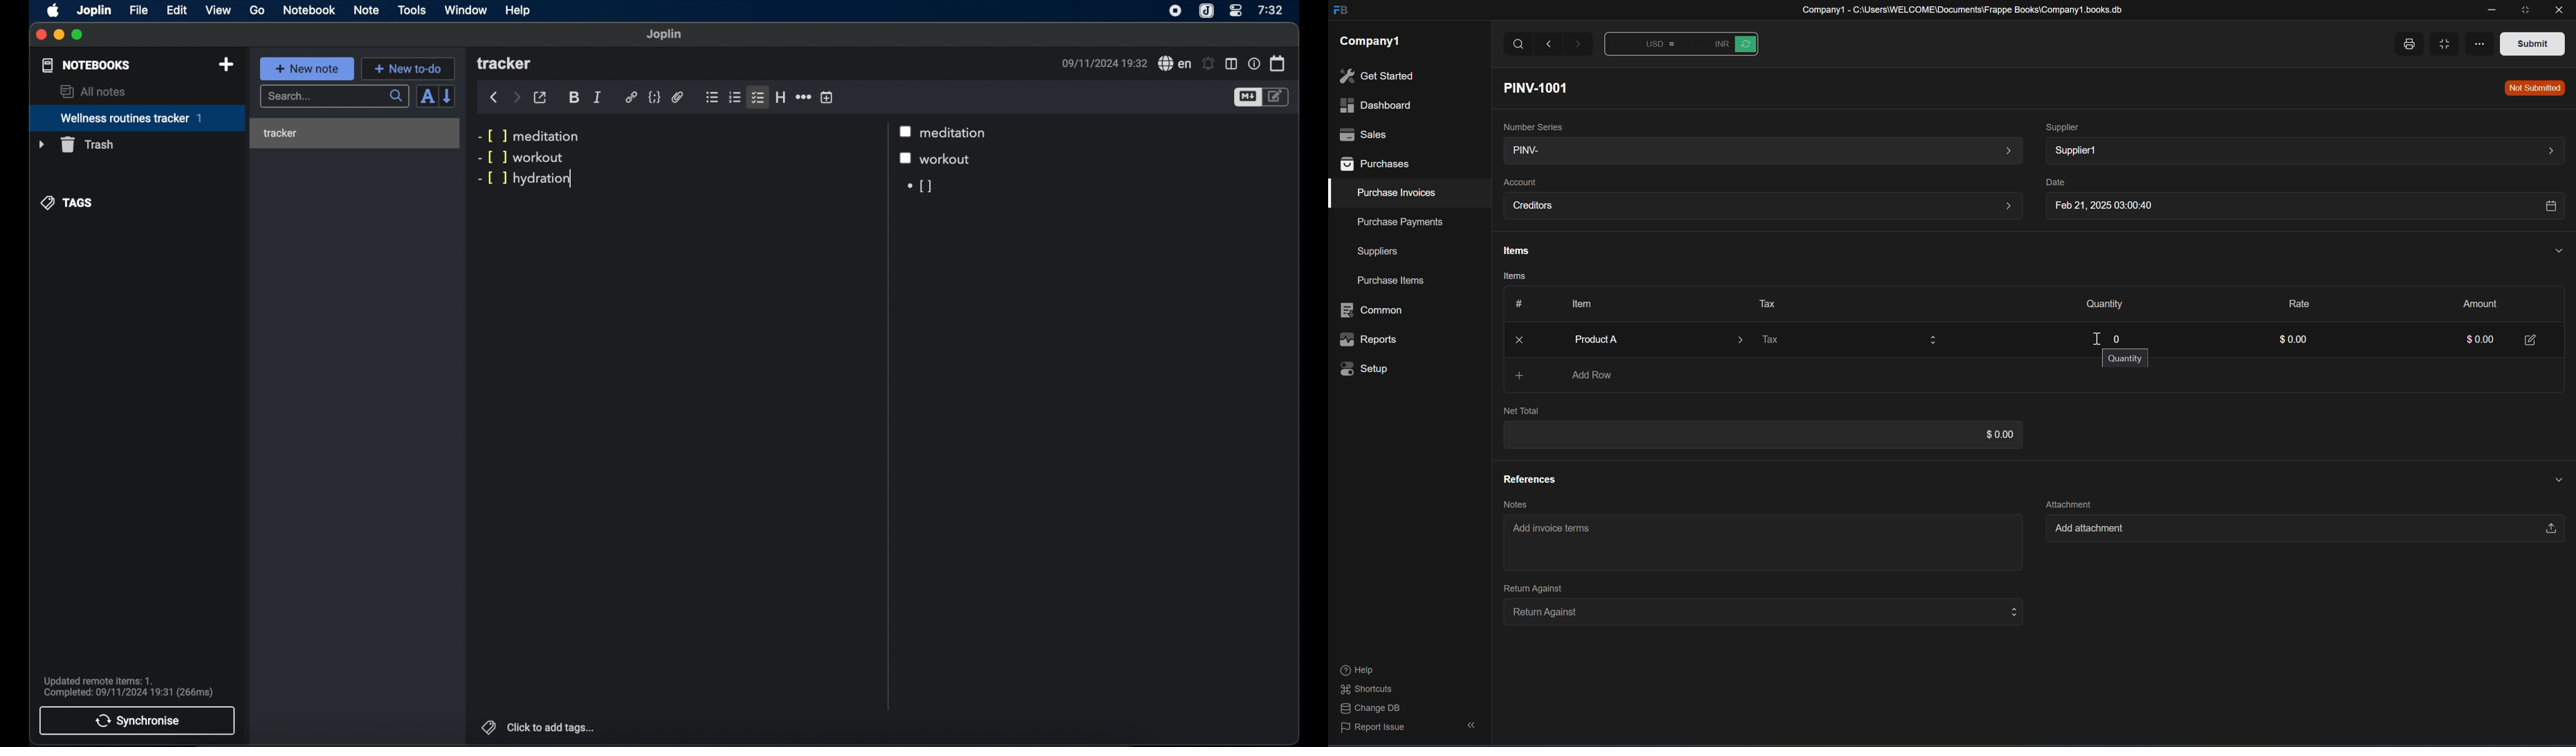  What do you see at coordinates (1208, 64) in the screenshot?
I see `set alarms` at bounding box center [1208, 64].